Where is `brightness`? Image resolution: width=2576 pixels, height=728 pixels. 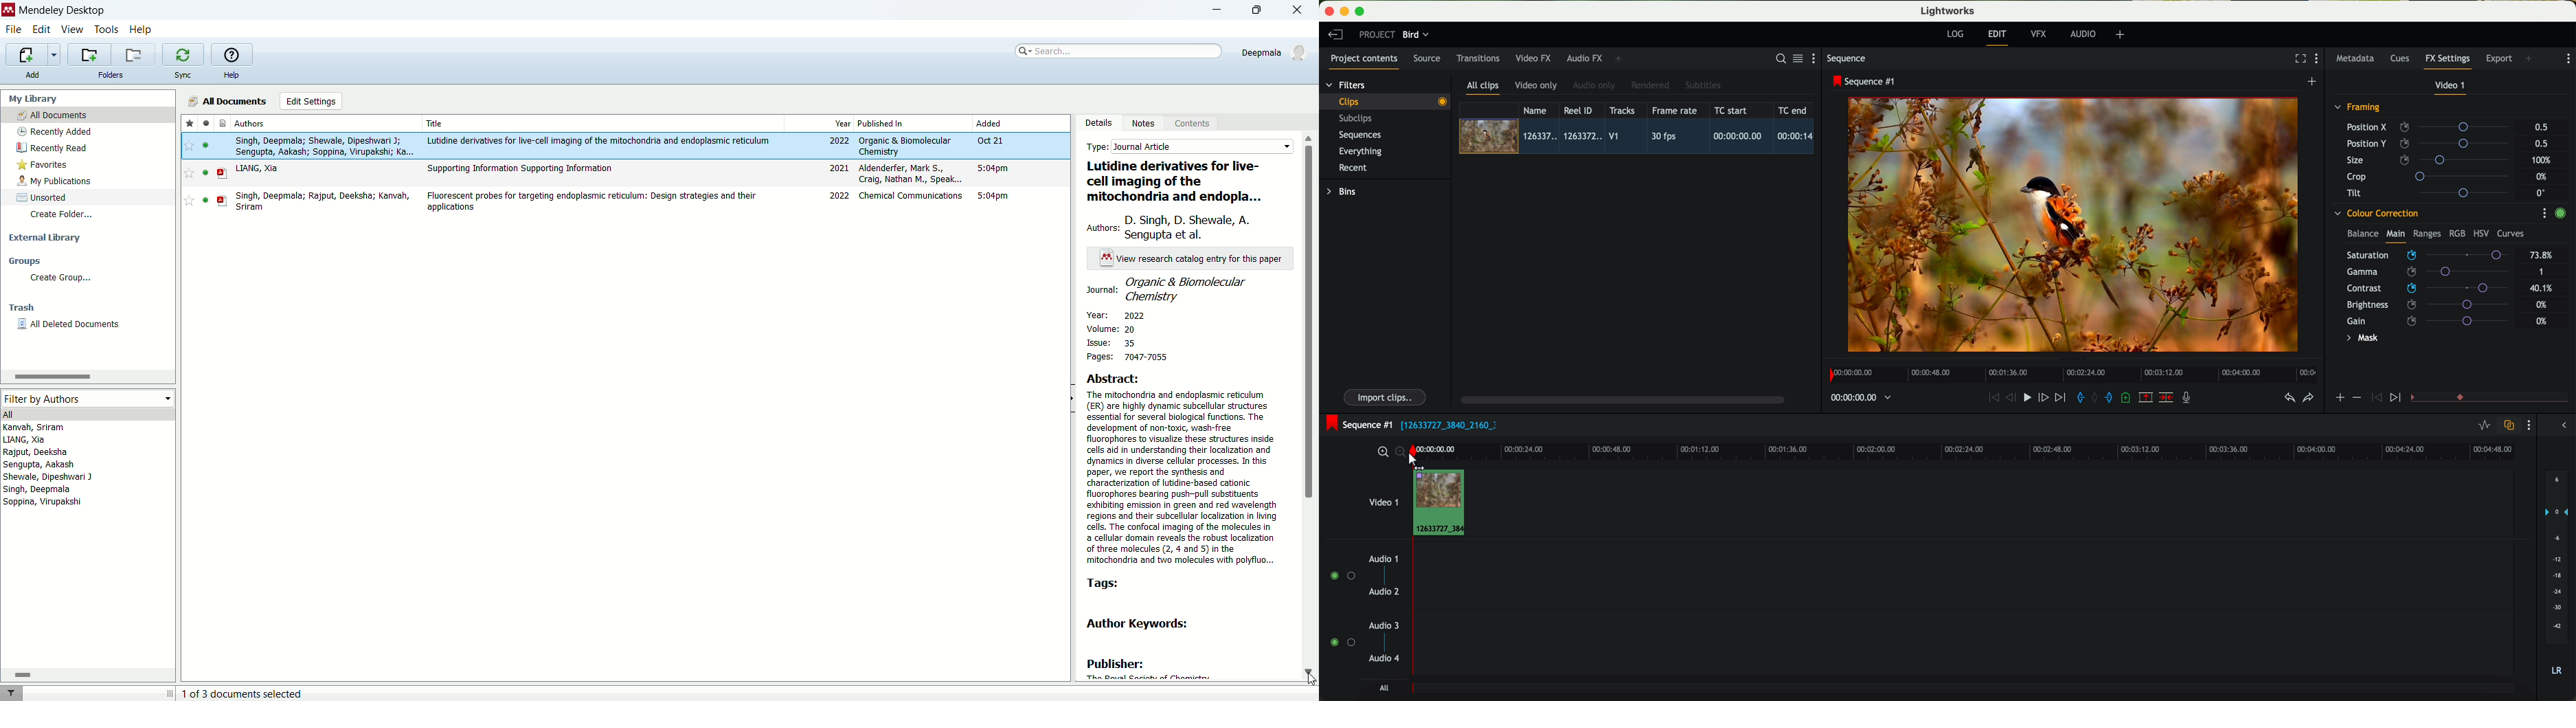 brightness is located at coordinates (2436, 305).